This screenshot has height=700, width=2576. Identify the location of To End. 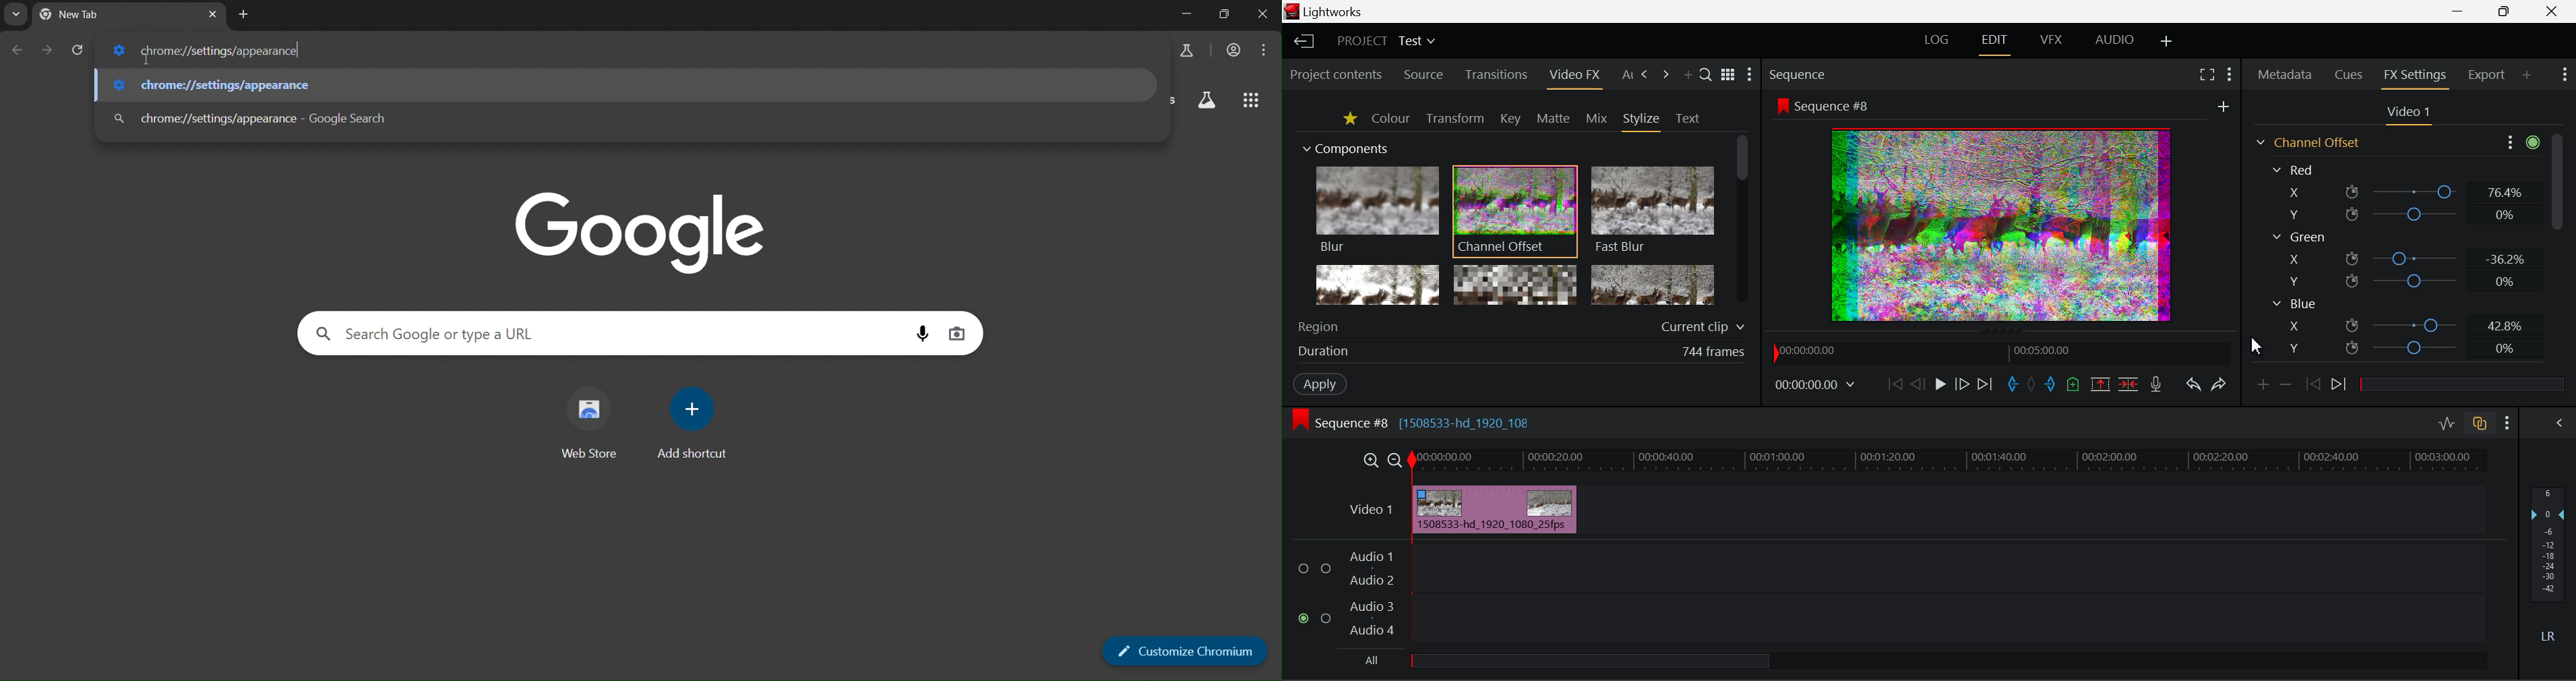
(1988, 385).